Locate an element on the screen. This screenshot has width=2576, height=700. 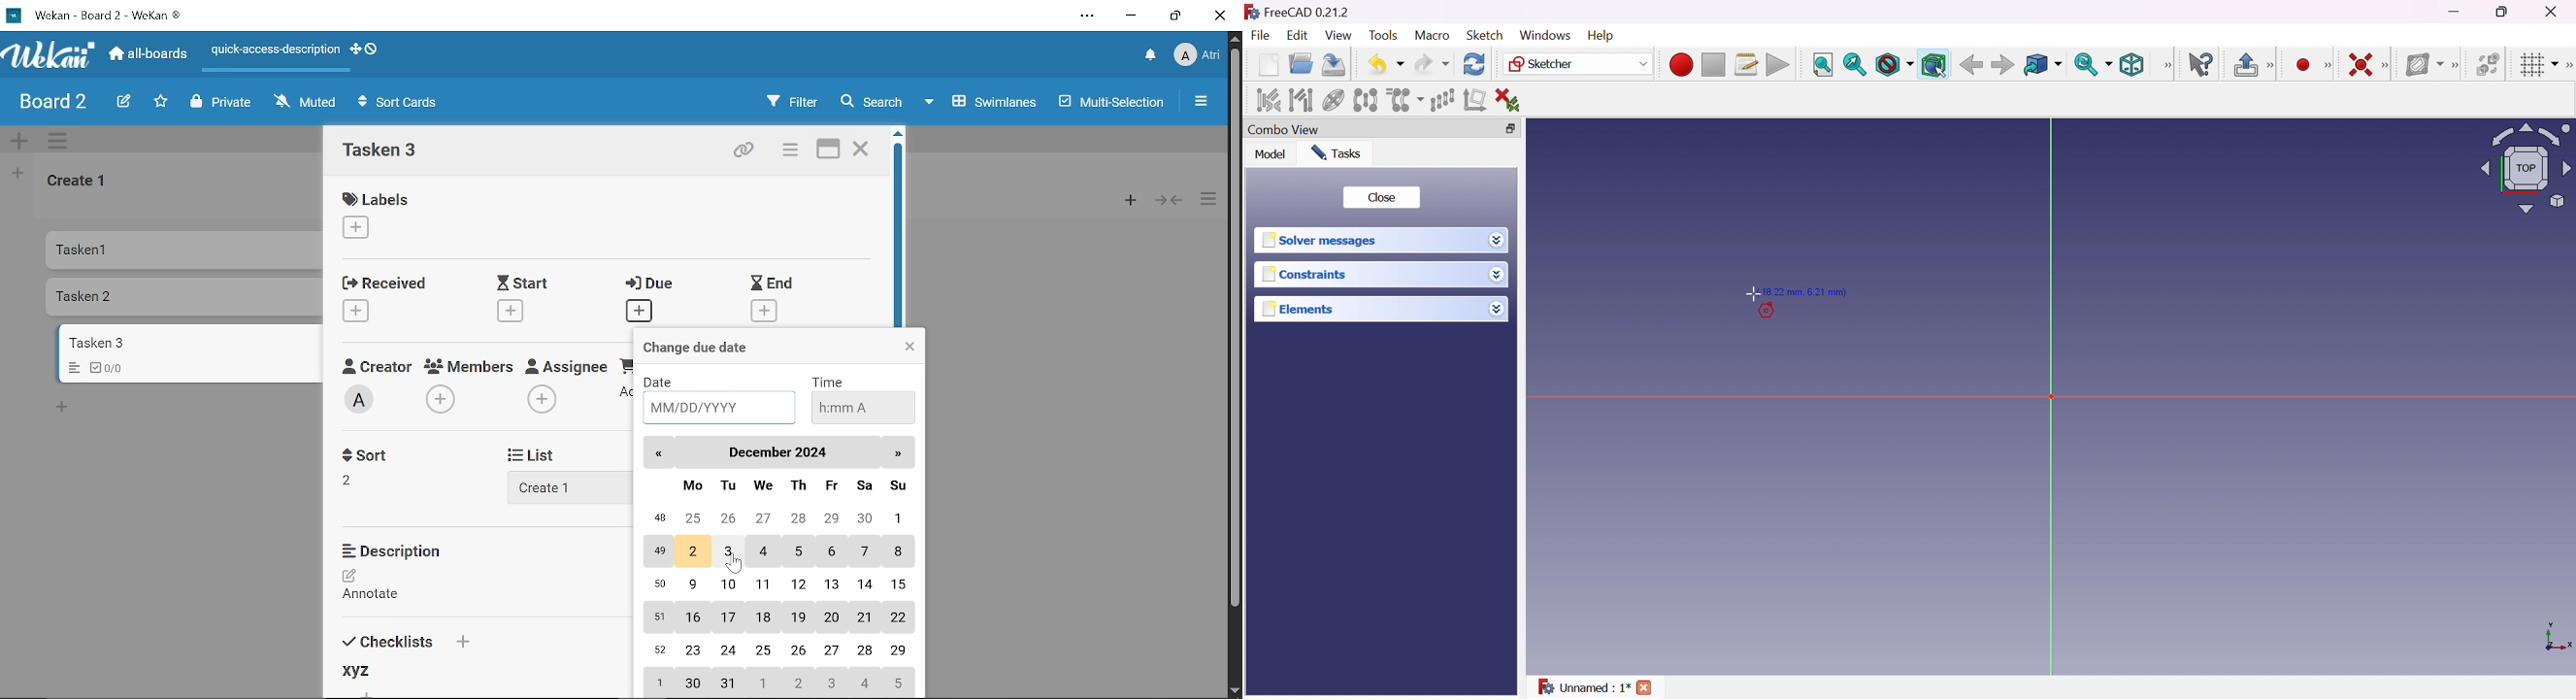
Add members is located at coordinates (443, 400).